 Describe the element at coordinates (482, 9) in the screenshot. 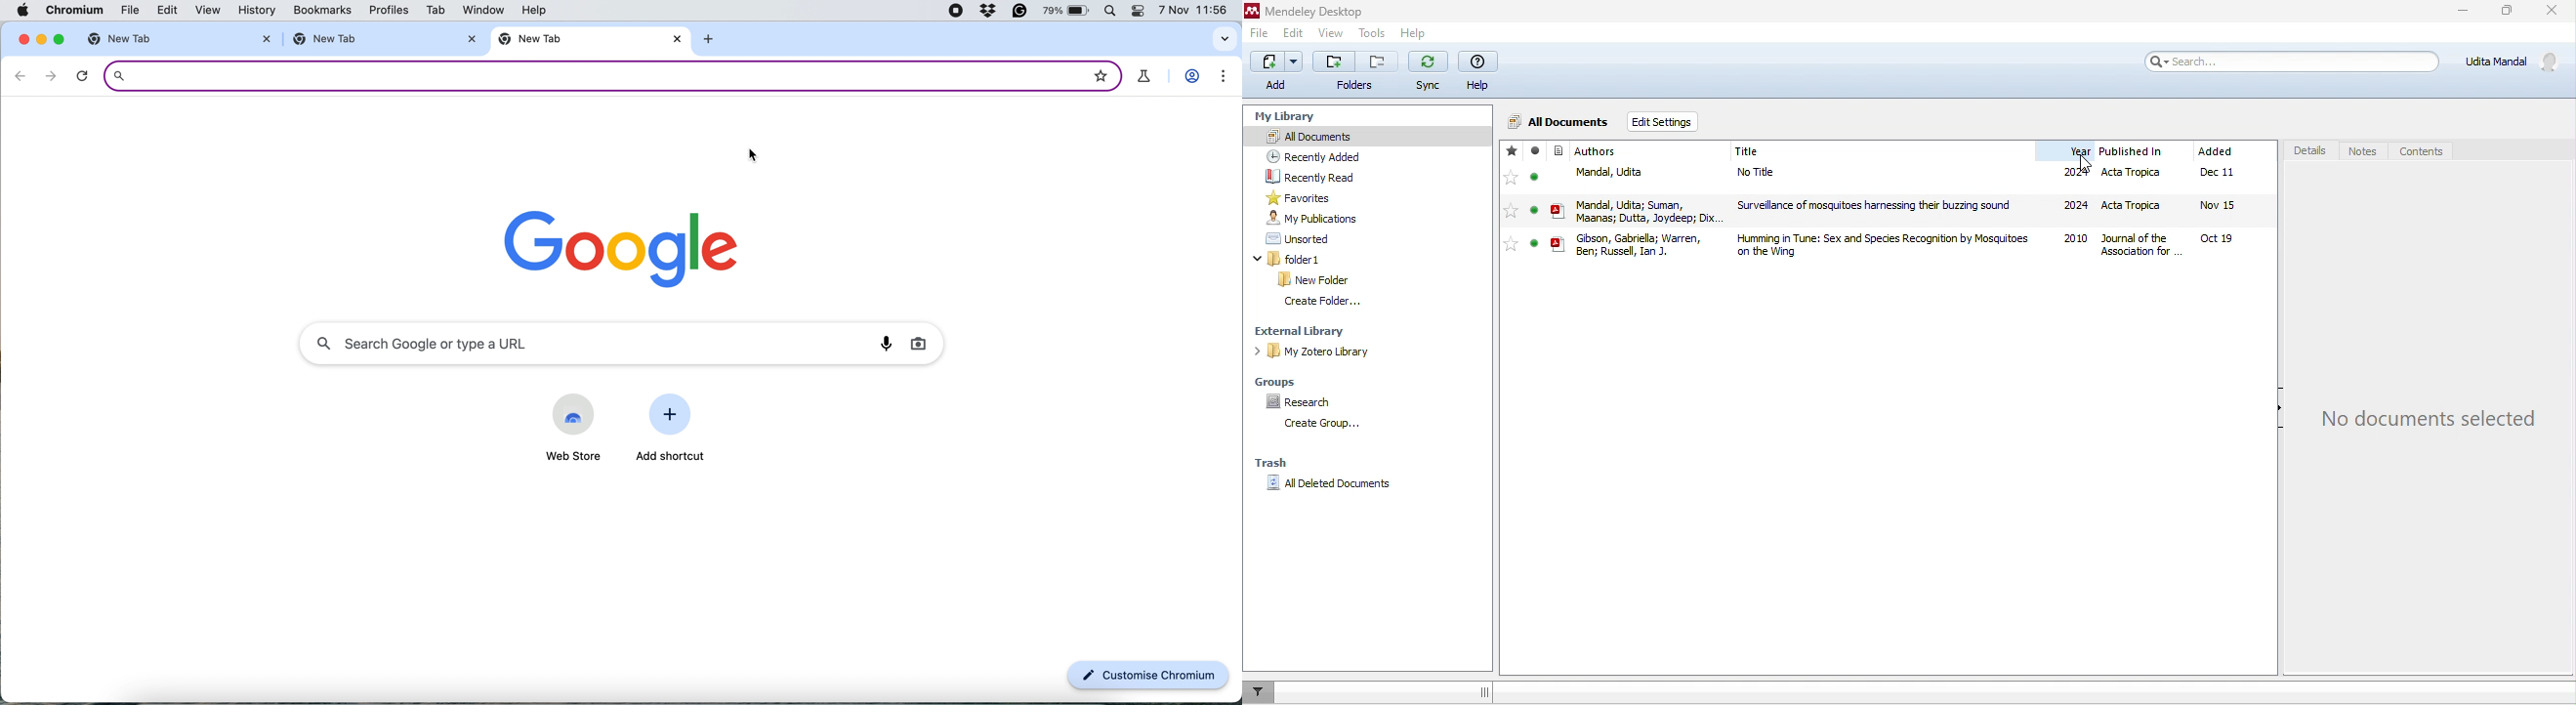

I see `window` at that location.